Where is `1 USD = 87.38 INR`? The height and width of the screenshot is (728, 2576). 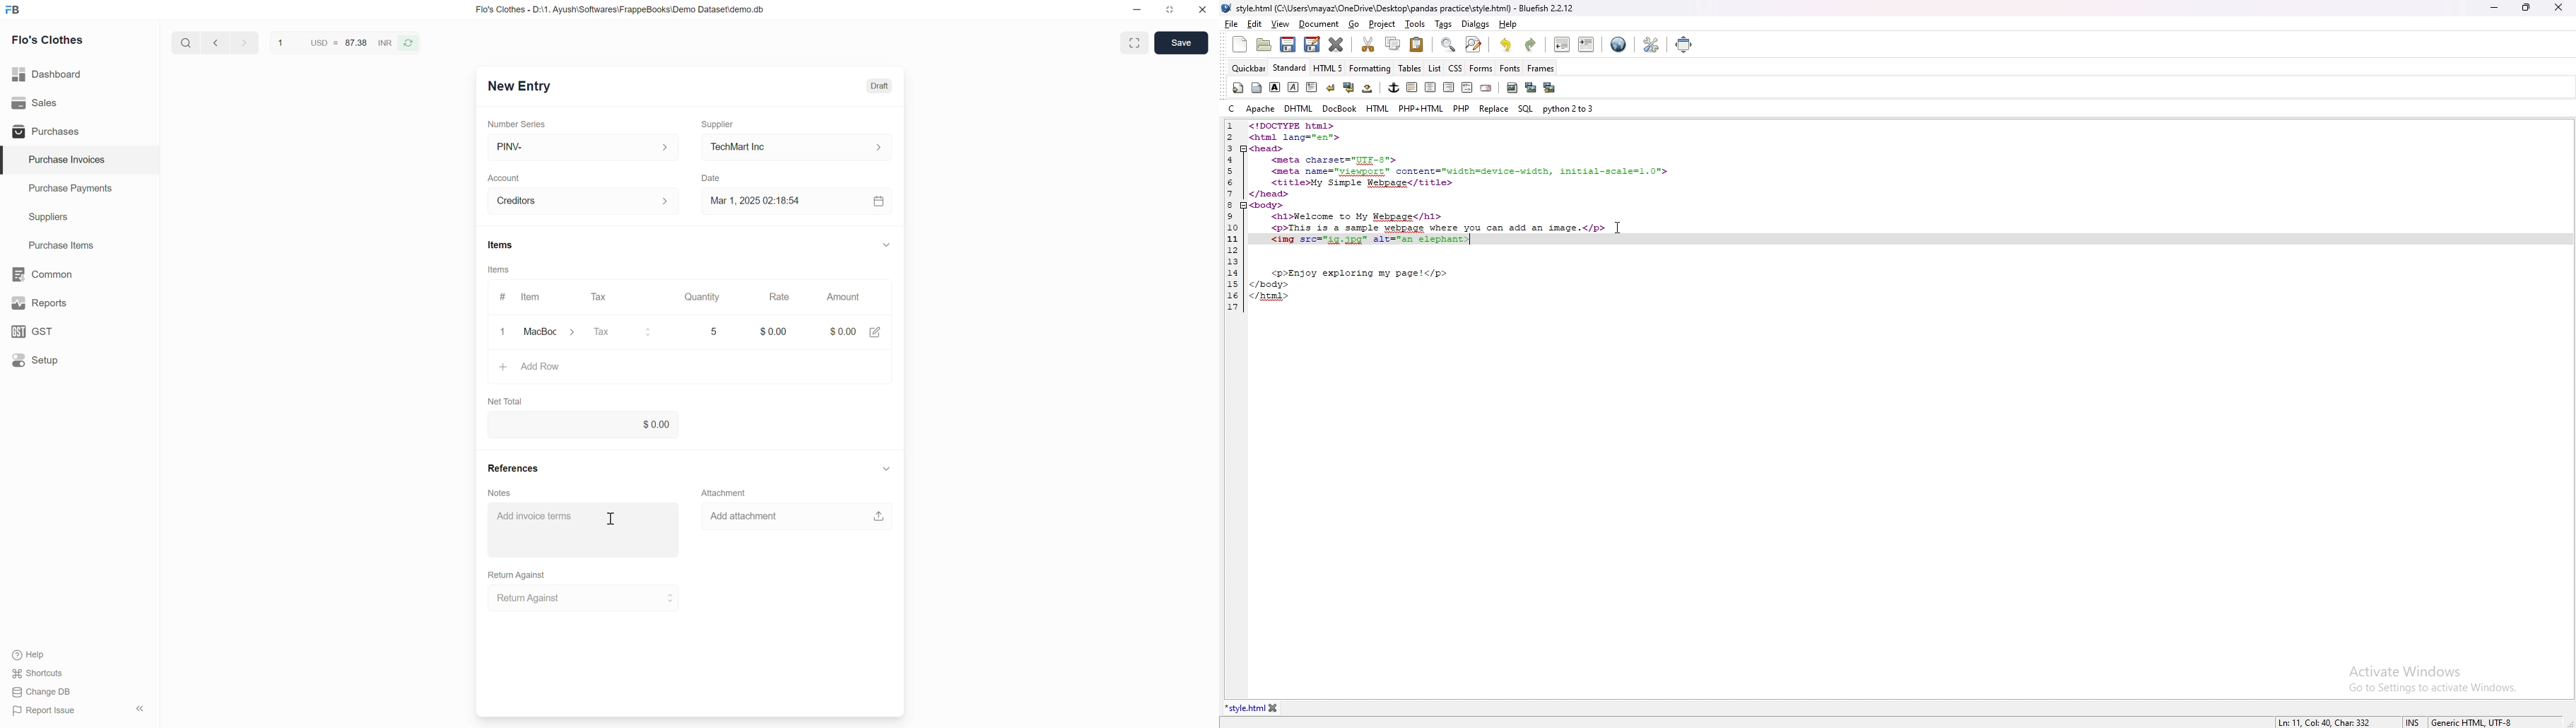 1 USD = 87.38 INR is located at coordinates (333, 42).